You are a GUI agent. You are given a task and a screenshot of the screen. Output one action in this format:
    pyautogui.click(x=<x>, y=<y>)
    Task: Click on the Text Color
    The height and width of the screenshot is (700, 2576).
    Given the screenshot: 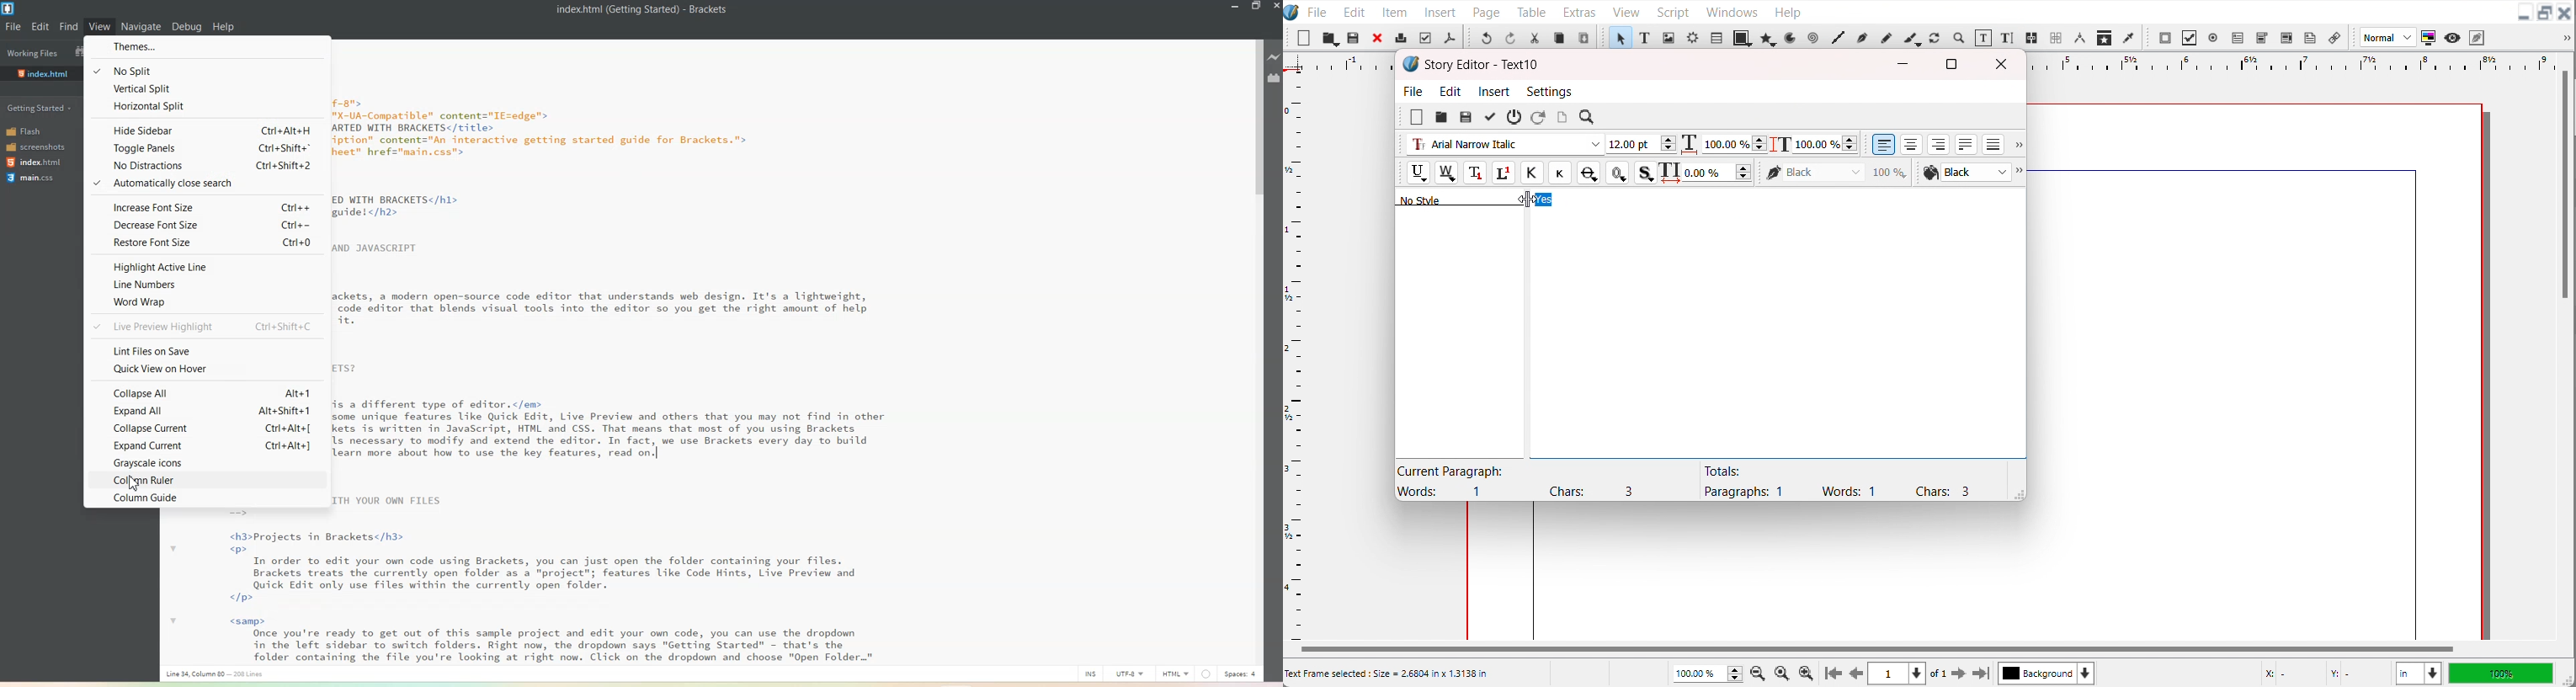 What is the action you would take?
    pyautogui.click(x=1966, y=173)
    